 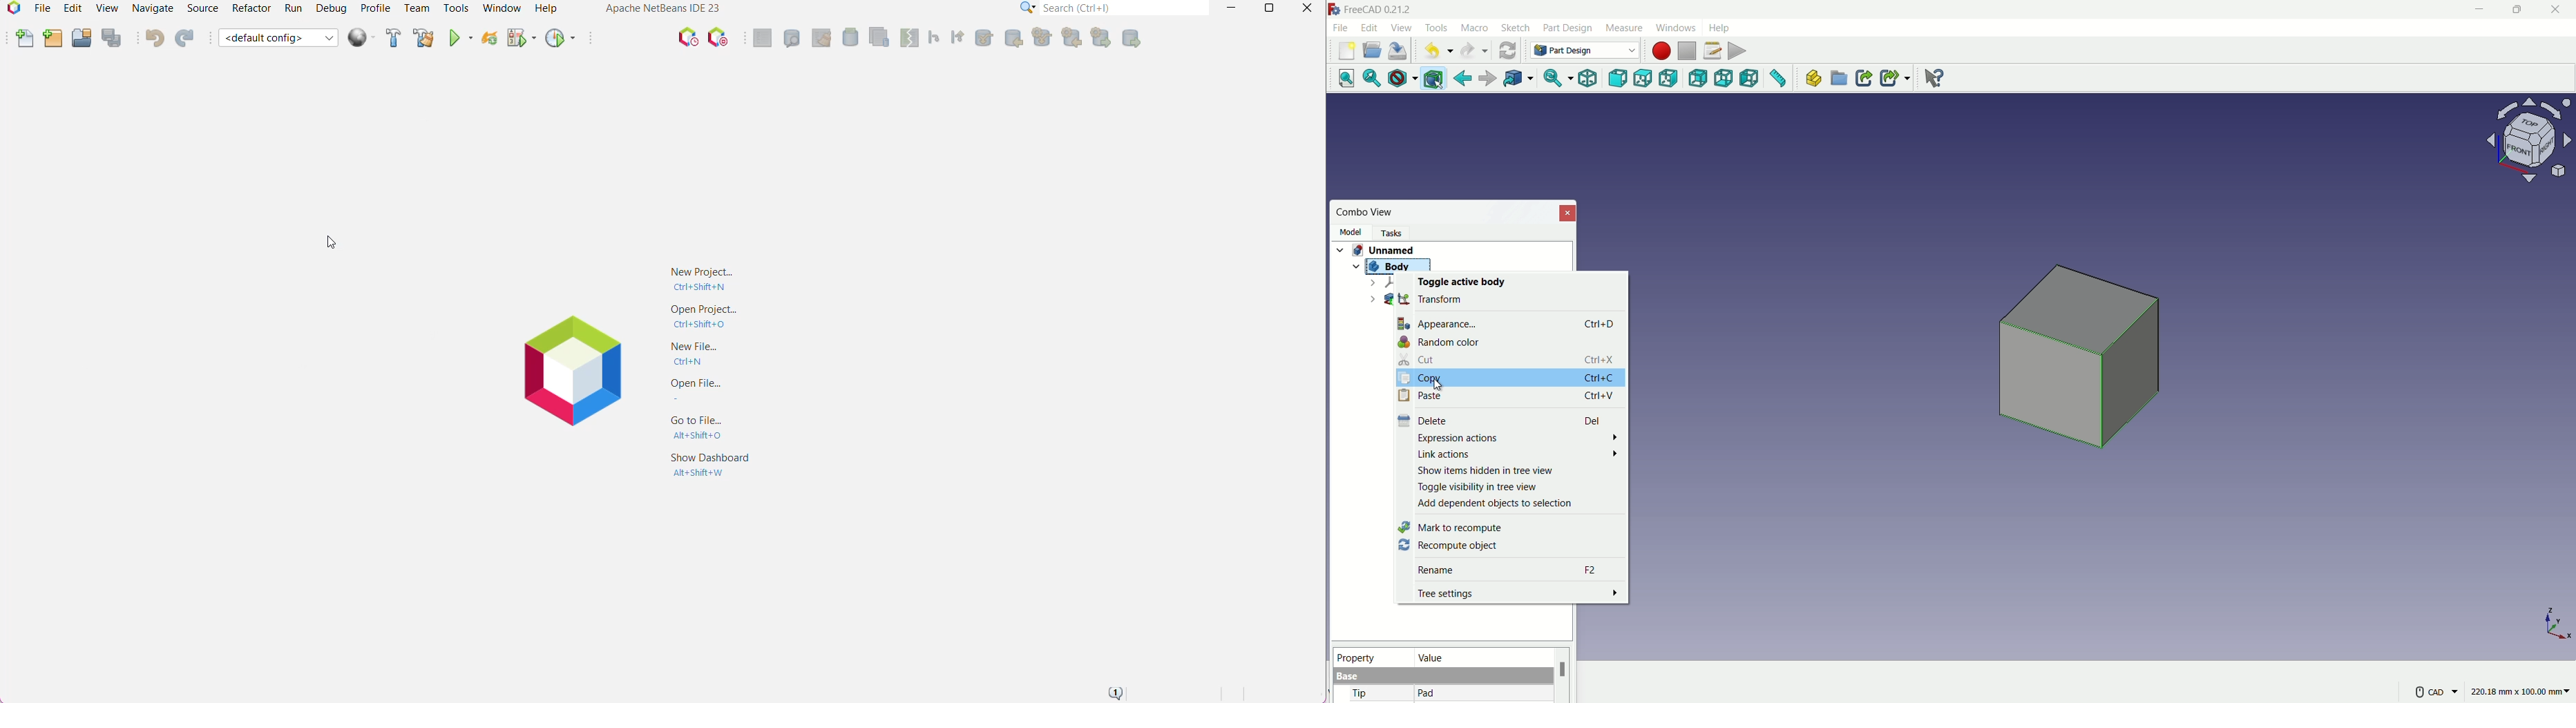 I want to click on go back, so click(x=1463, y=79).